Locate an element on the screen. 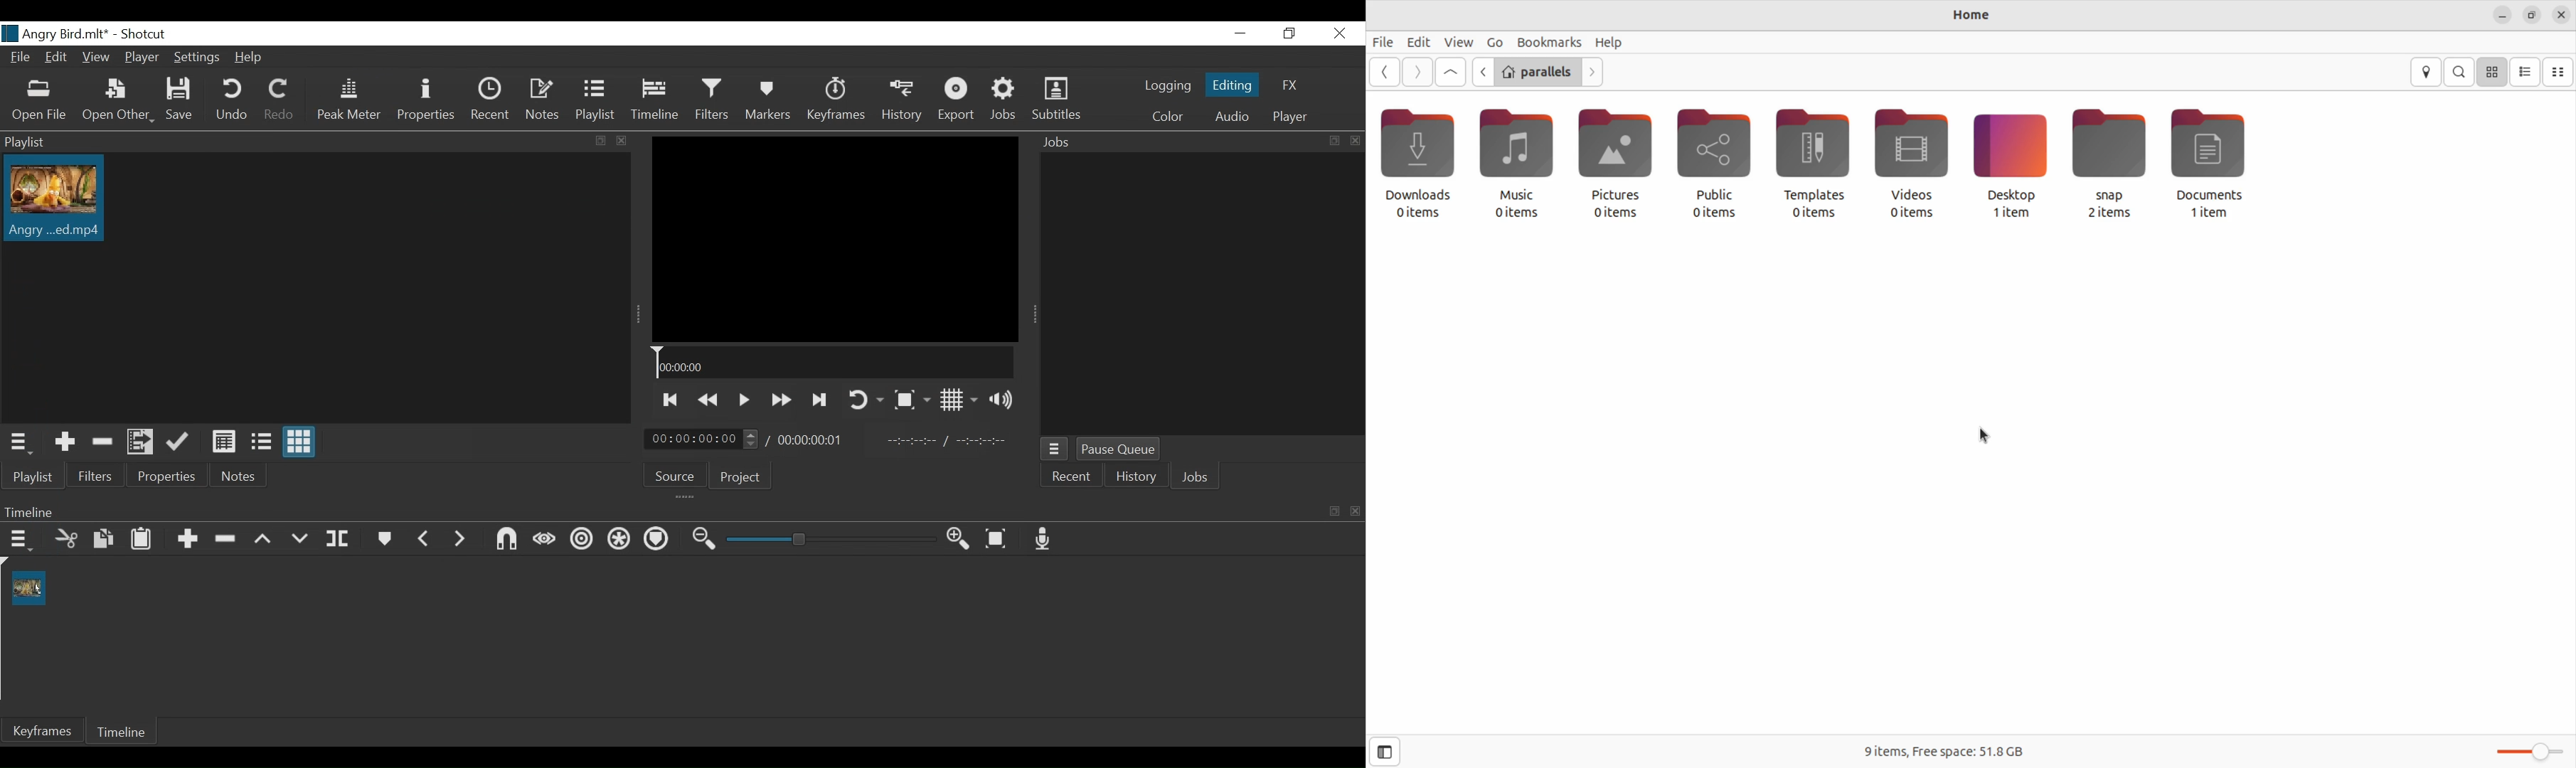 This screenshot has width=2576, height=784. Peak Meter is located at coordinates (347, 100).